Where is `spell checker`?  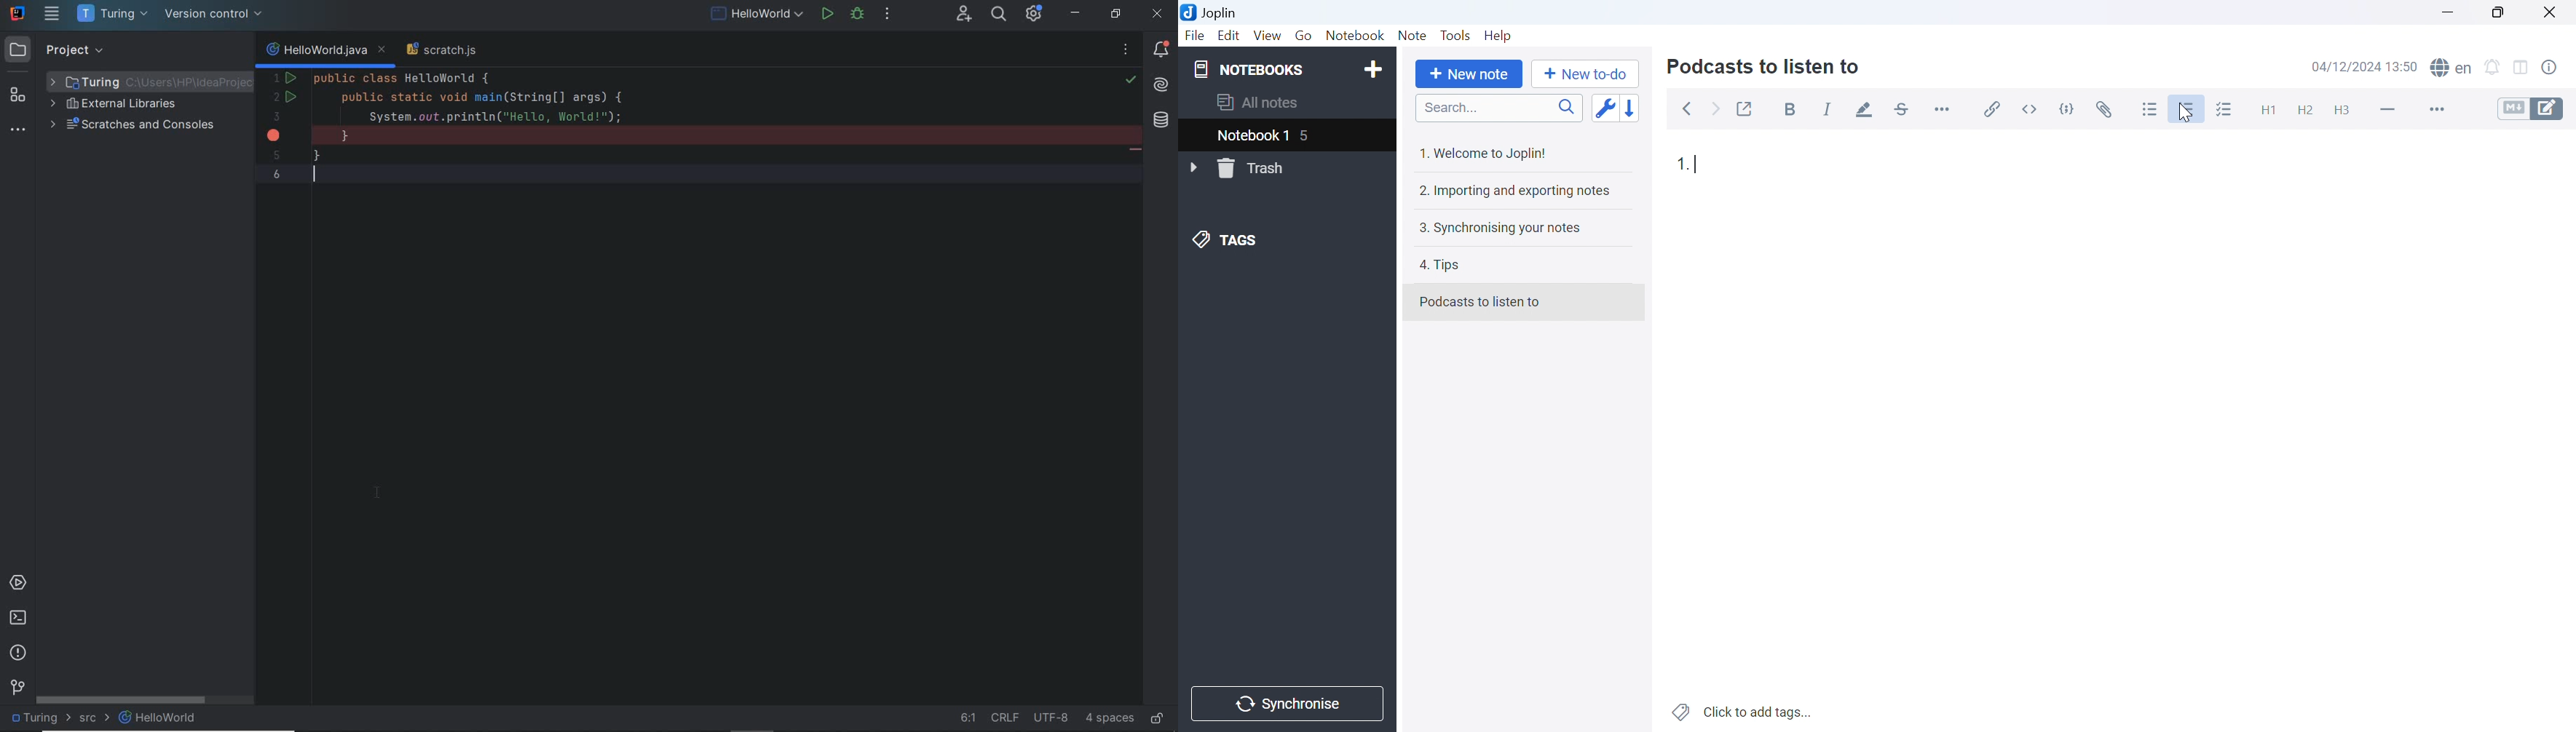
spell checker is located at coordinates (2455, 68).